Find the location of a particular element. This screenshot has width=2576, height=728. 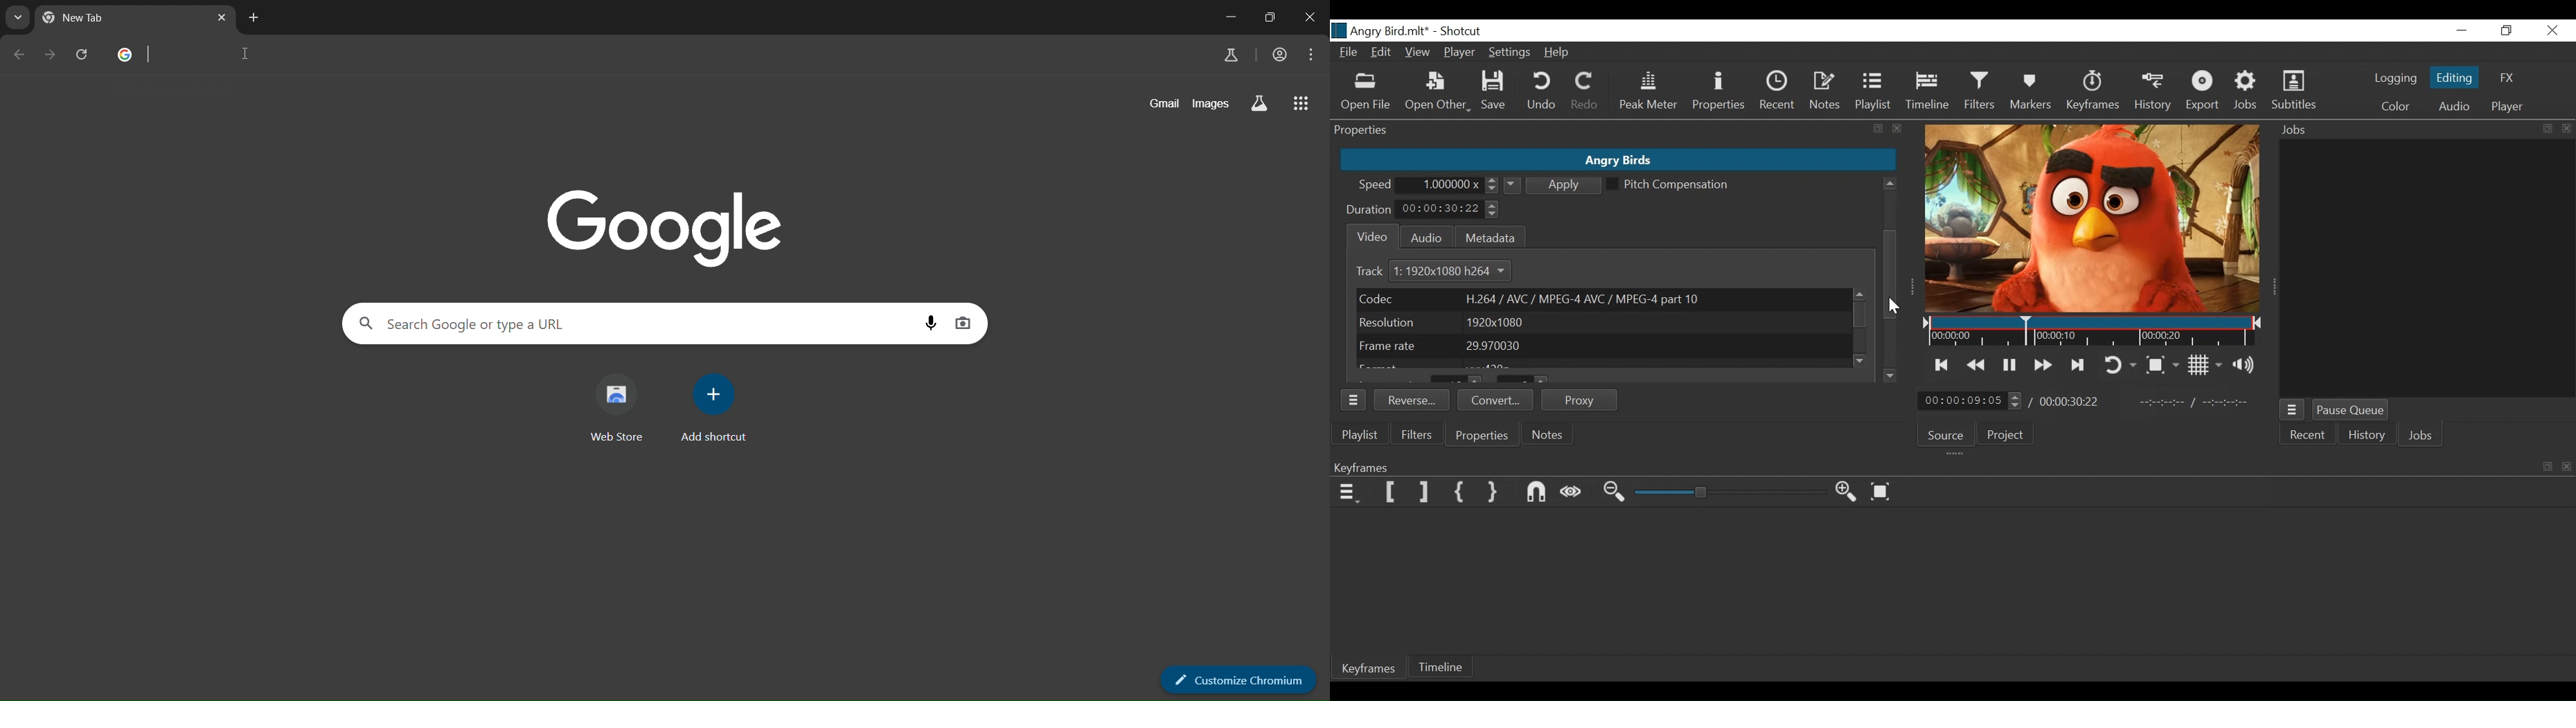

Set Filter First is located at coordinates (1391, 491).